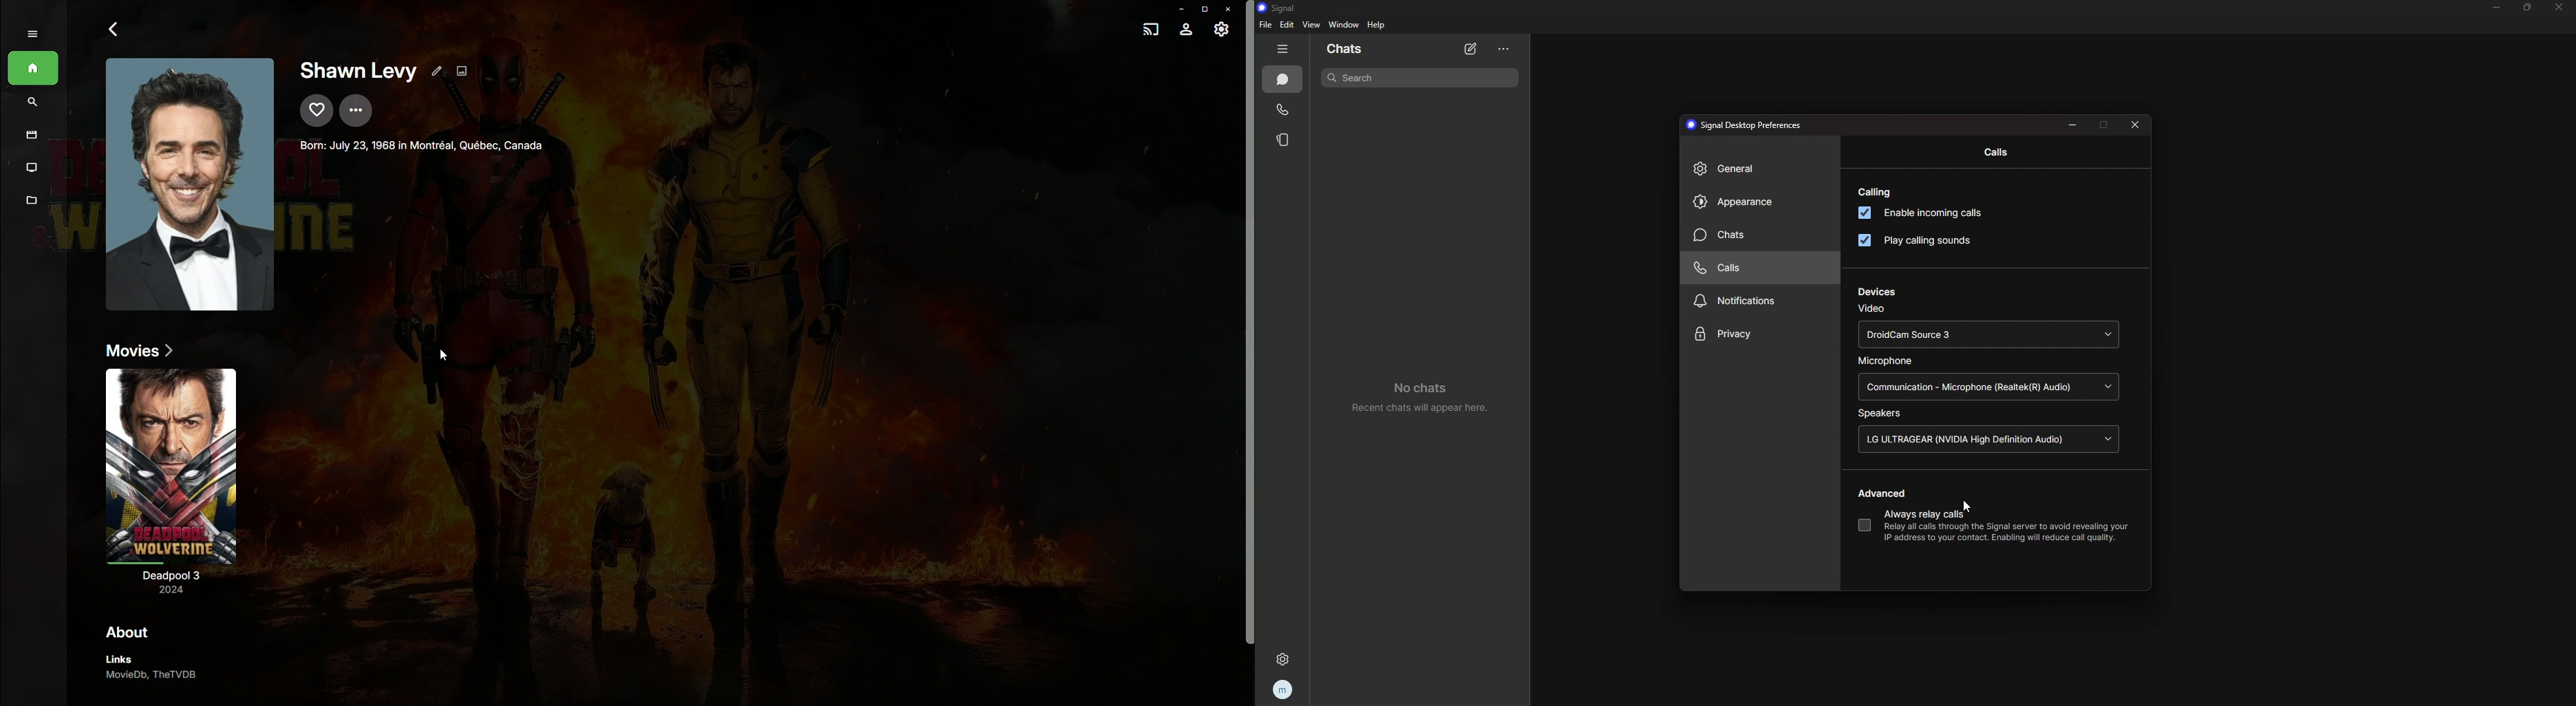  I want to click on signal desktop preferences, so click(1748, 125).